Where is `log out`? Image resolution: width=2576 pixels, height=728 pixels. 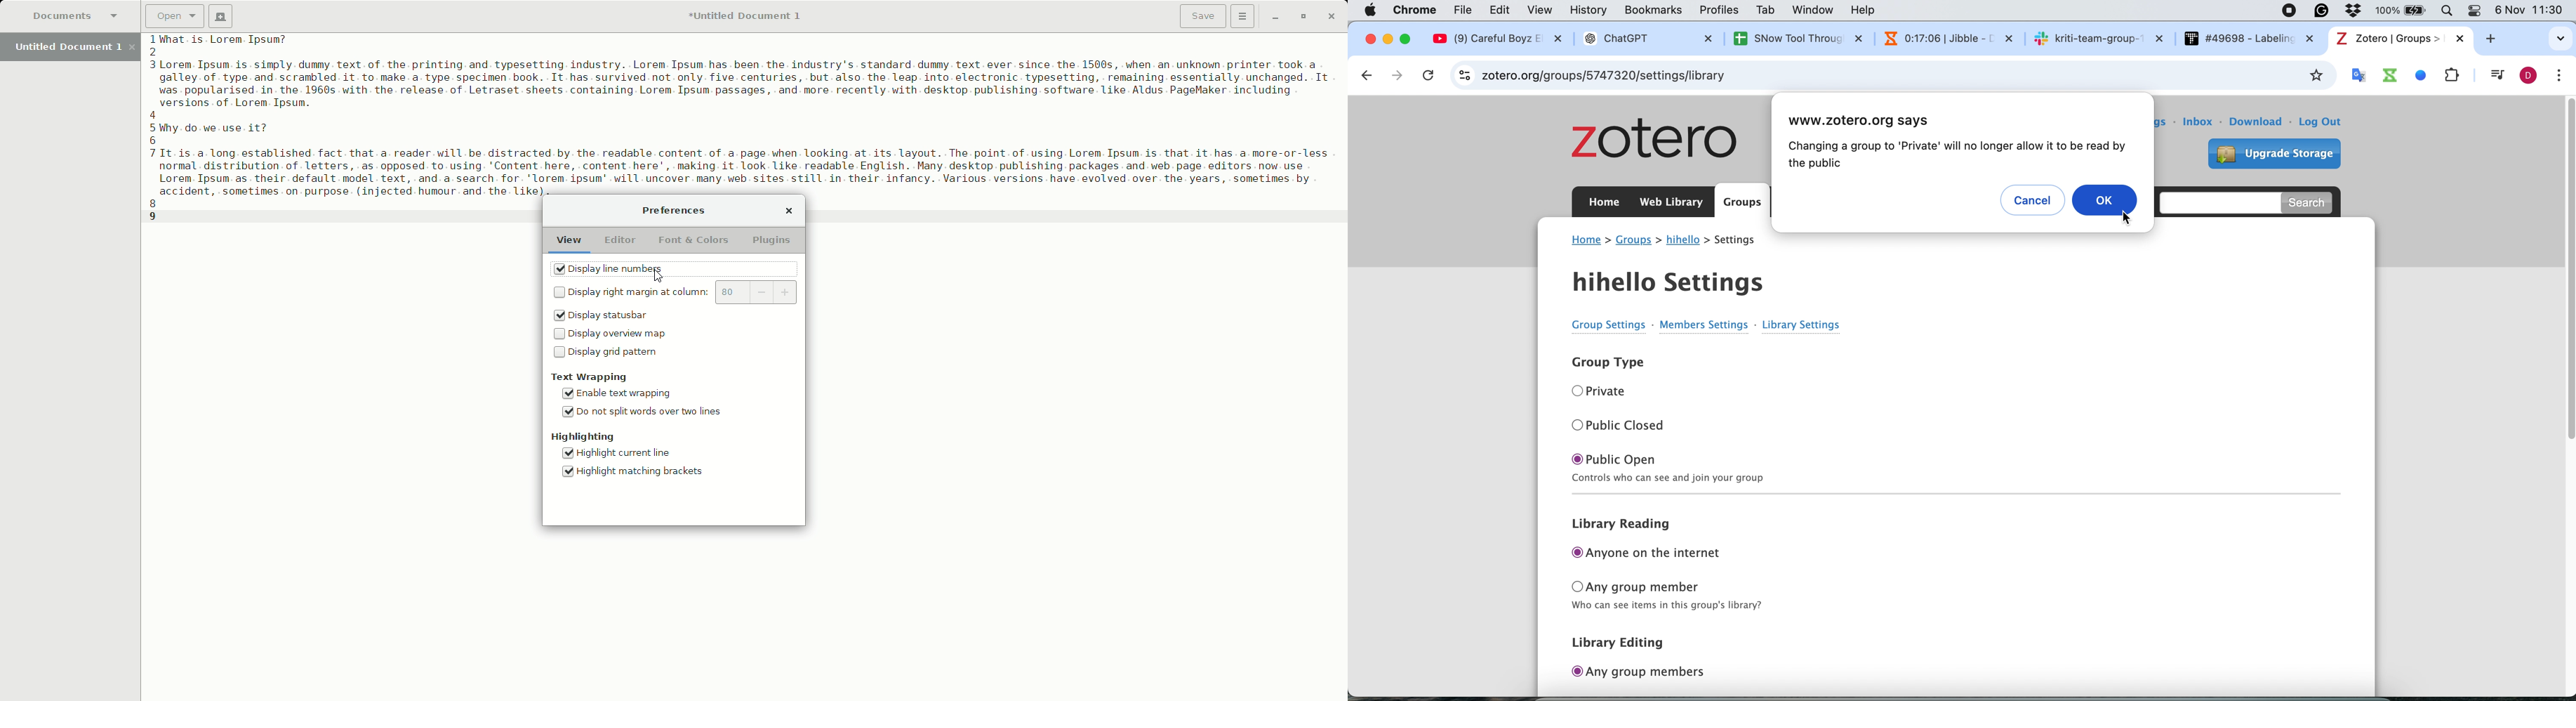 log out is located at coordinates (2326, 123).